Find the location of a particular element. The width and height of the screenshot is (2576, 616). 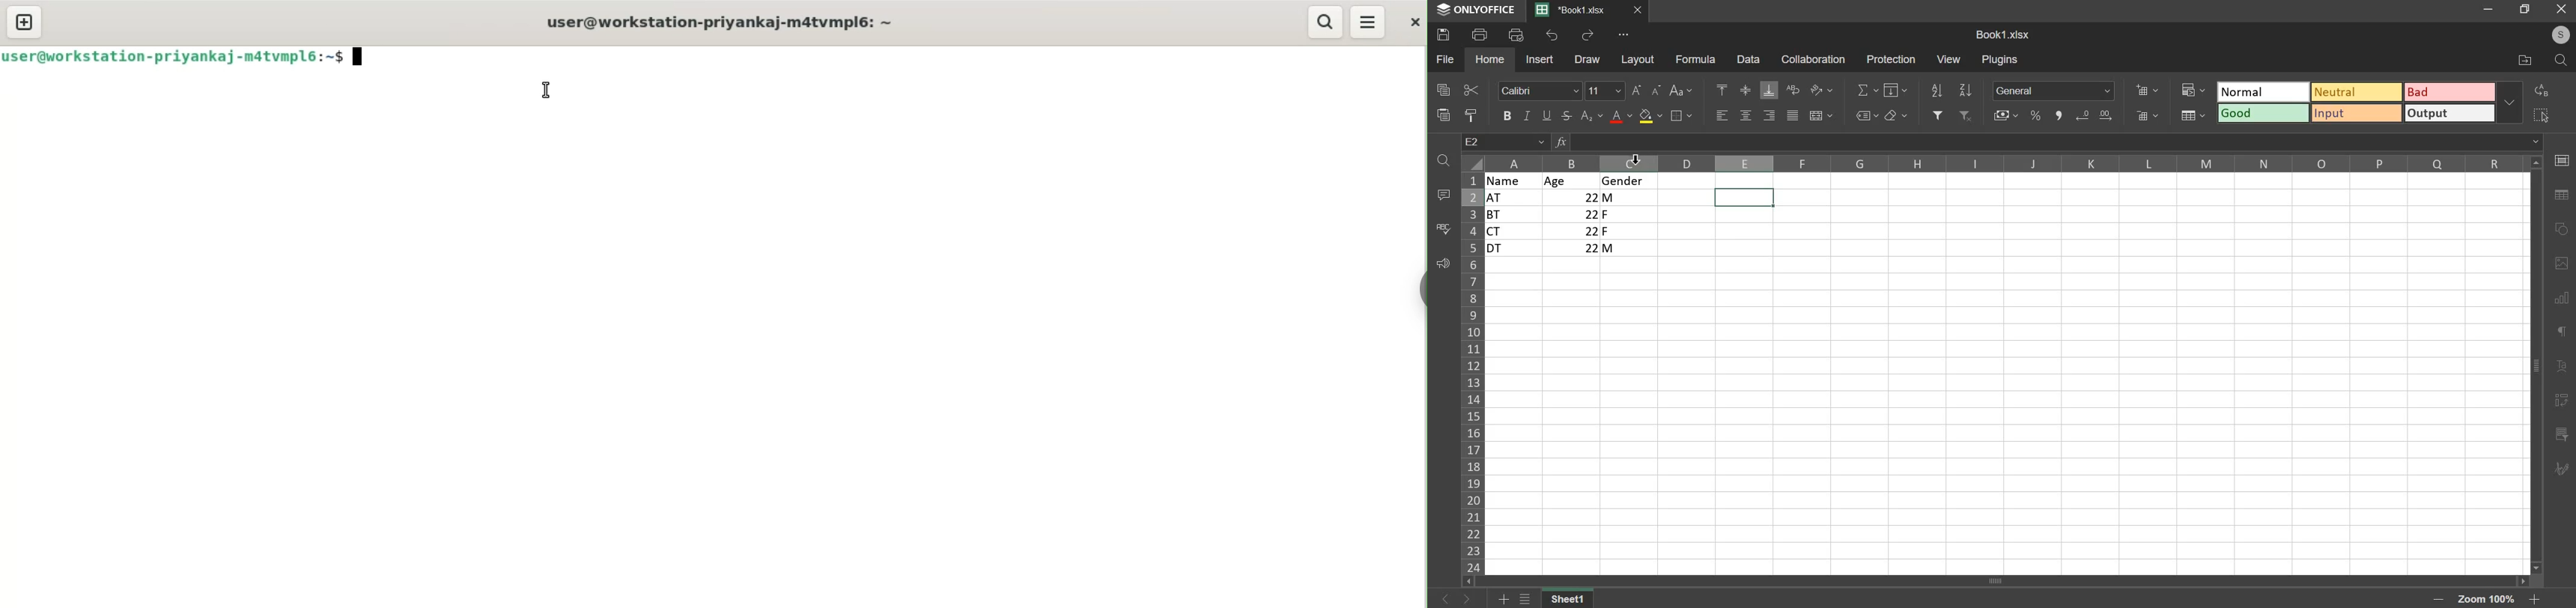

remove filter is located at coordinates (1967, 115).